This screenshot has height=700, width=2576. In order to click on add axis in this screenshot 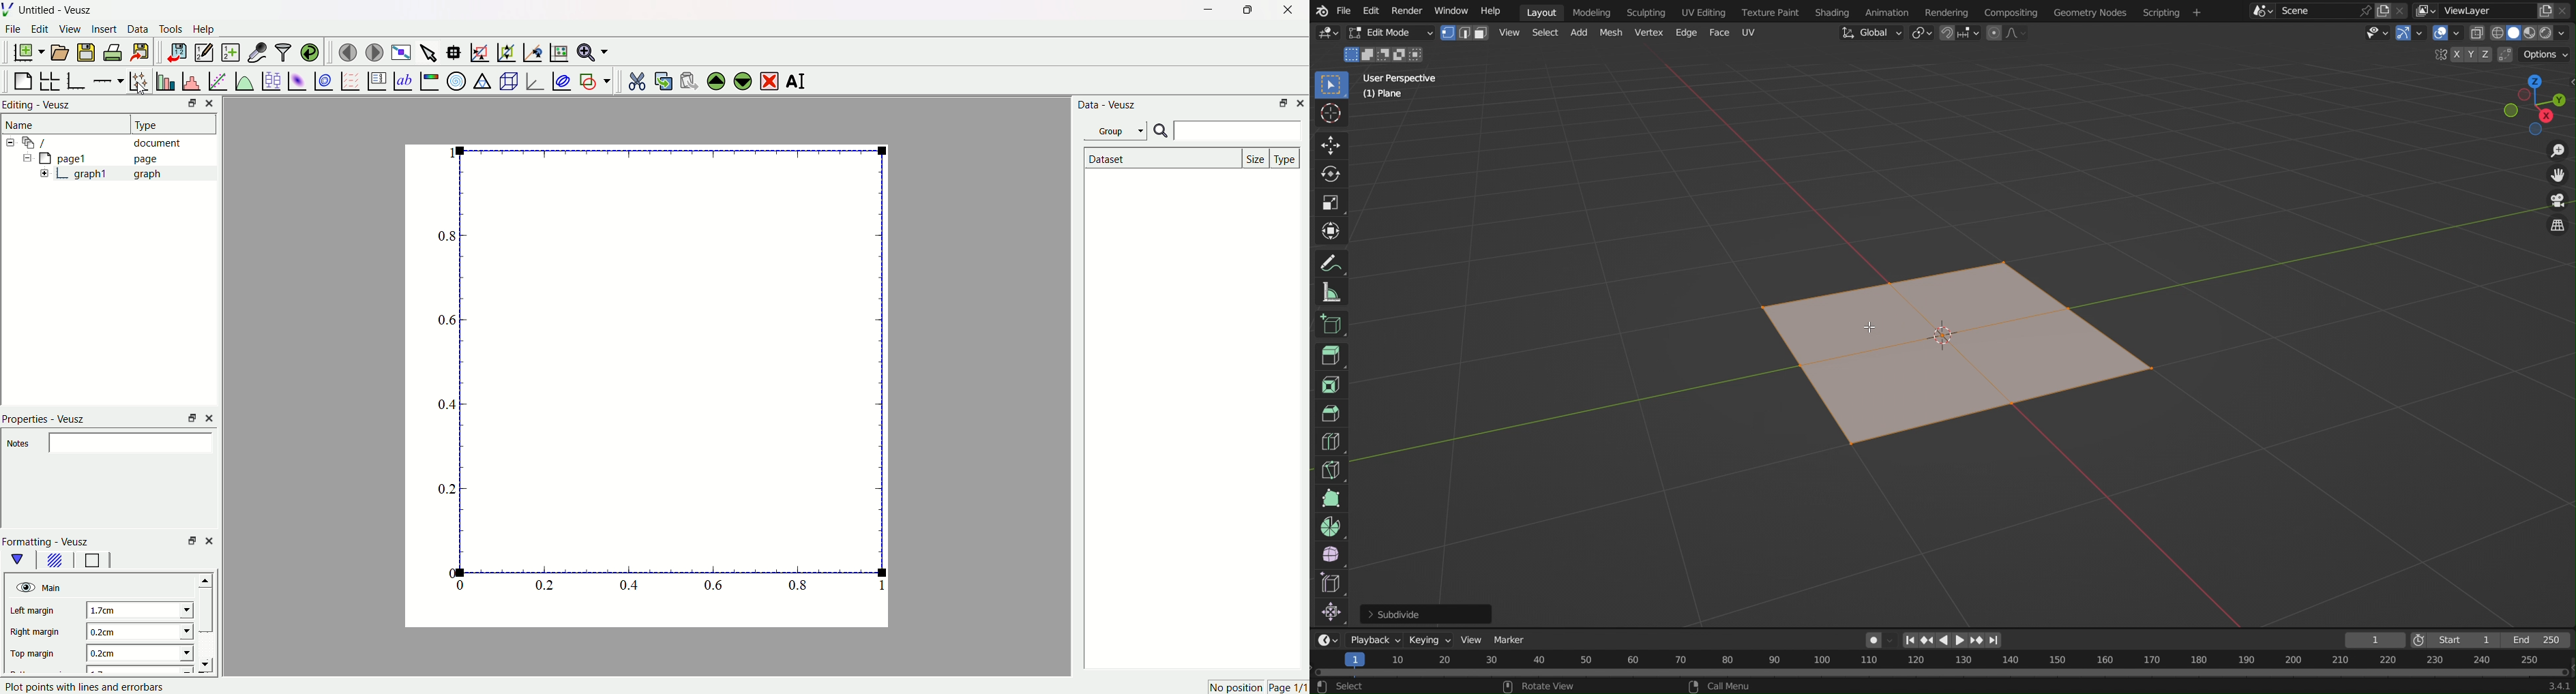, I will do `click(108, 78)`.